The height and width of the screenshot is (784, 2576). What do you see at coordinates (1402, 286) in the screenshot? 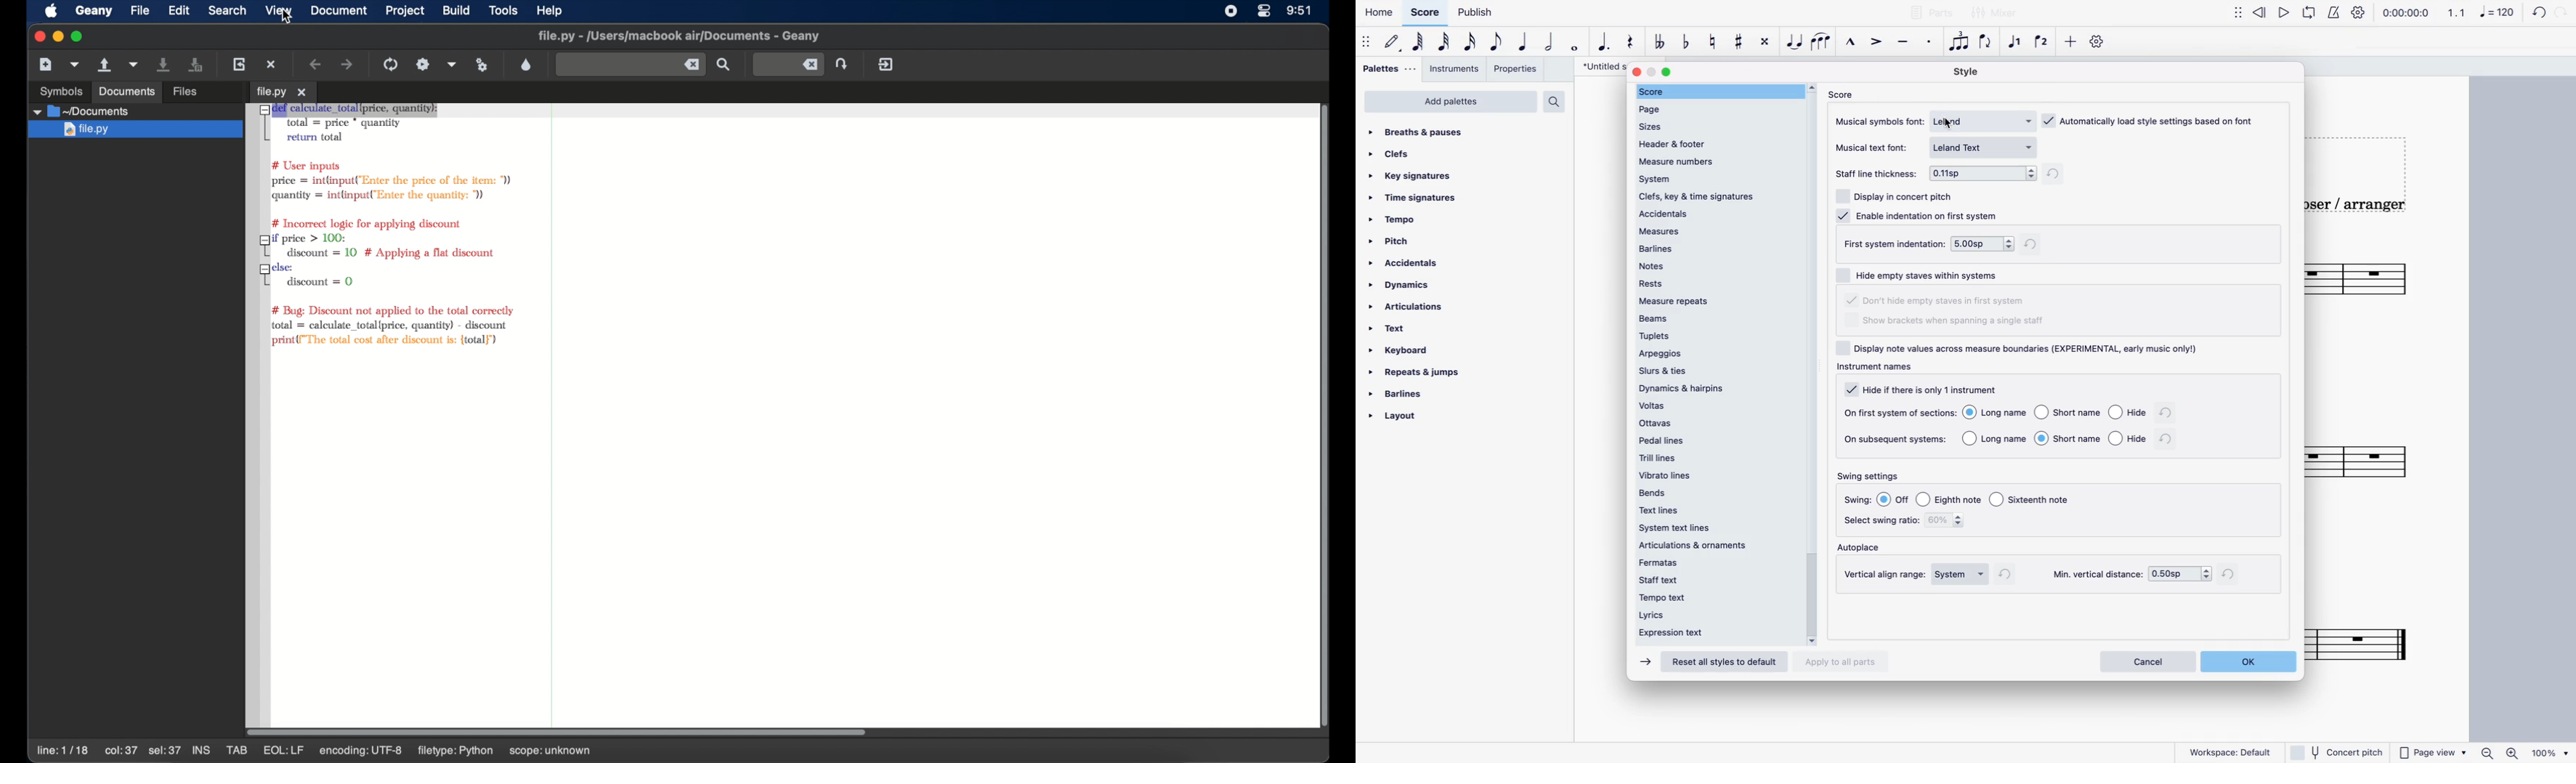
I see `dynamics` at bounding box center [1402, 286].